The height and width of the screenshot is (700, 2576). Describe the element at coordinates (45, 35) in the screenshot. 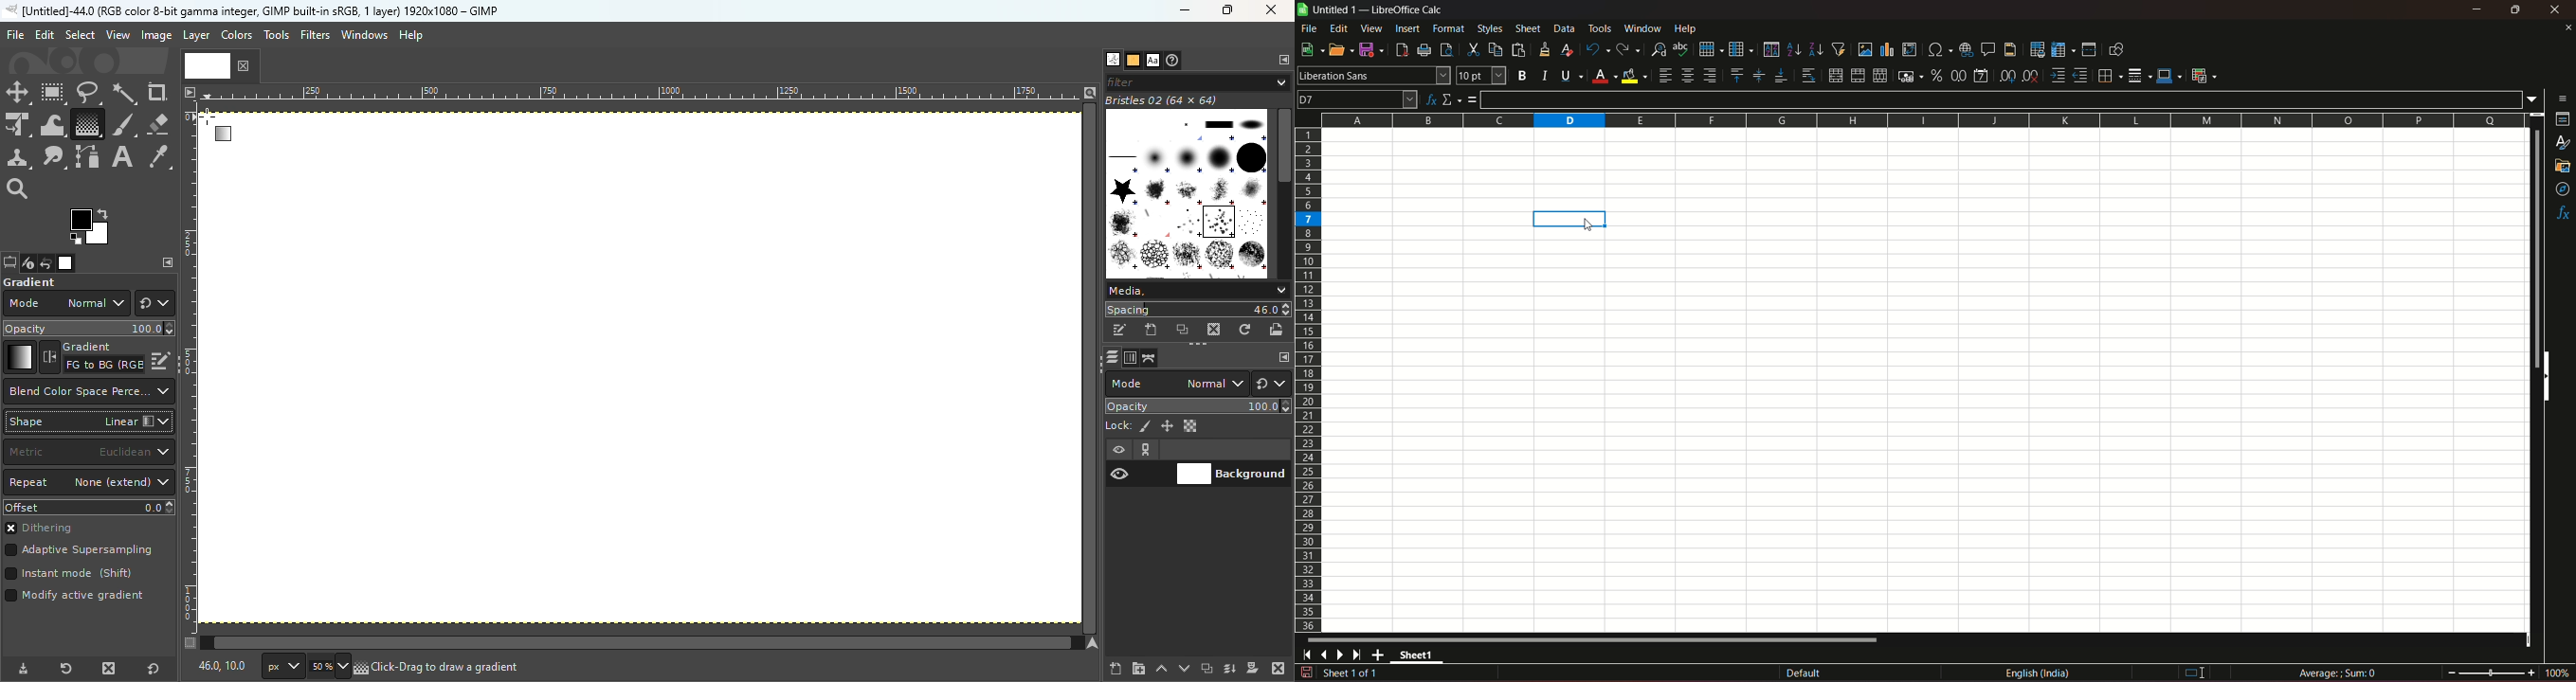

I see `Edit` at that location.